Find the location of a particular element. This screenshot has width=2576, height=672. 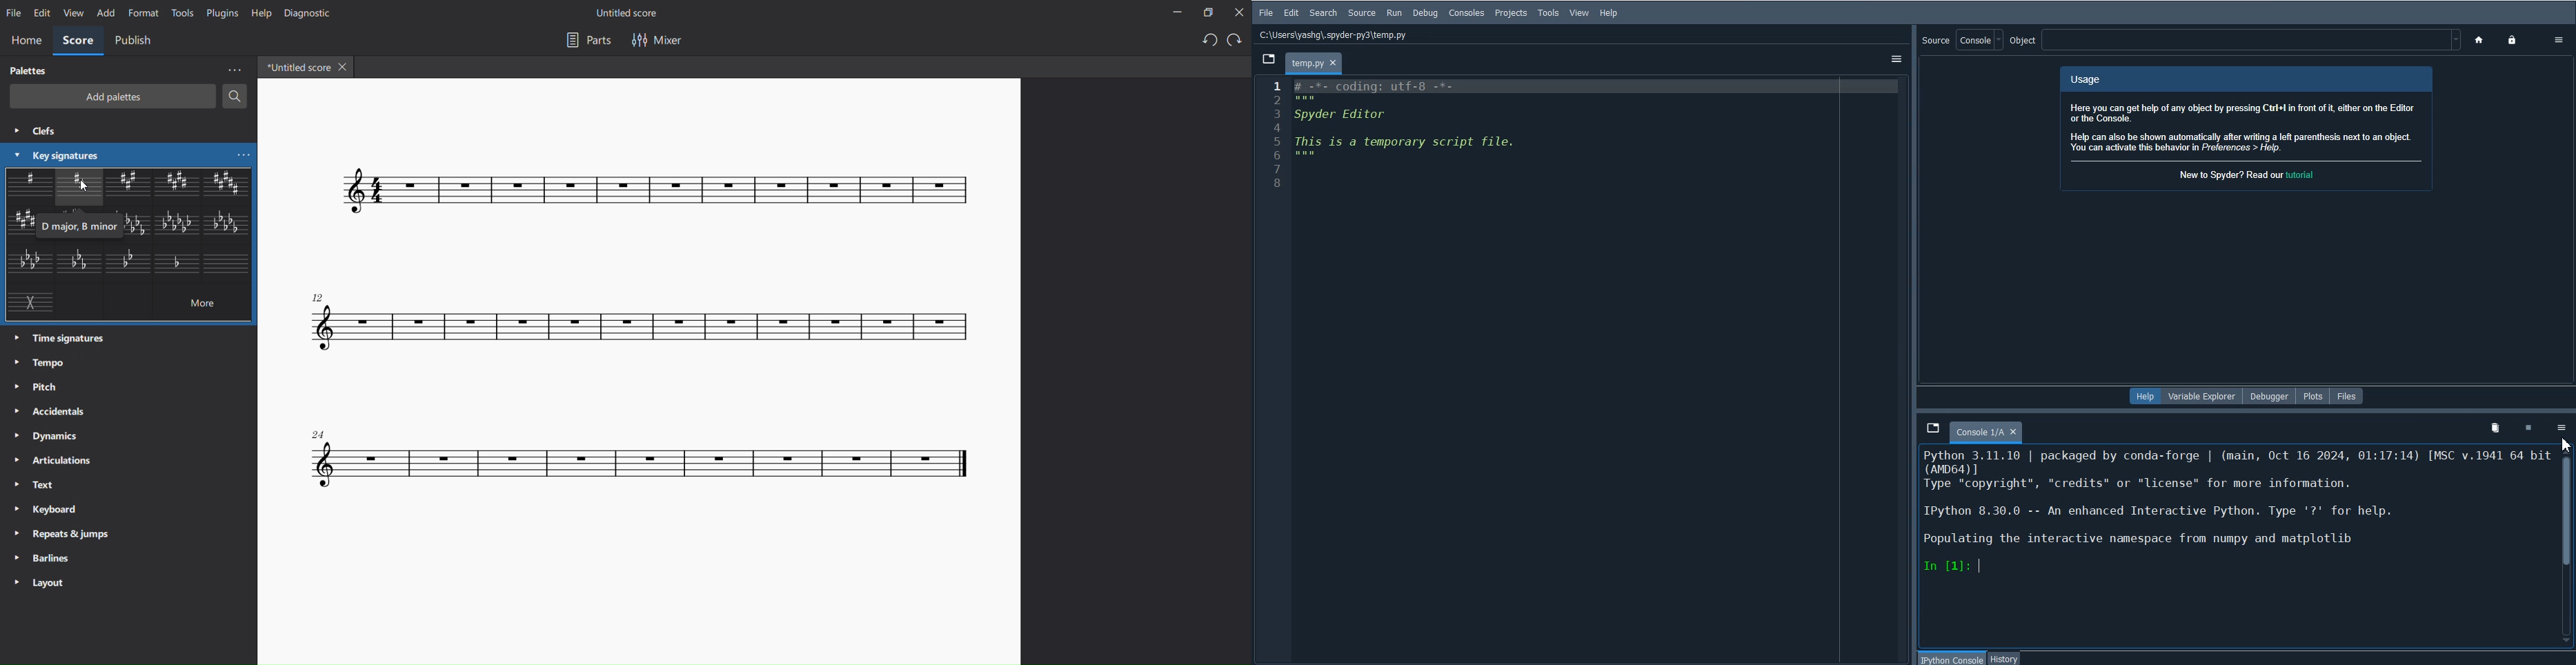

Variable Explorer is located at coordinates (2201, 396).